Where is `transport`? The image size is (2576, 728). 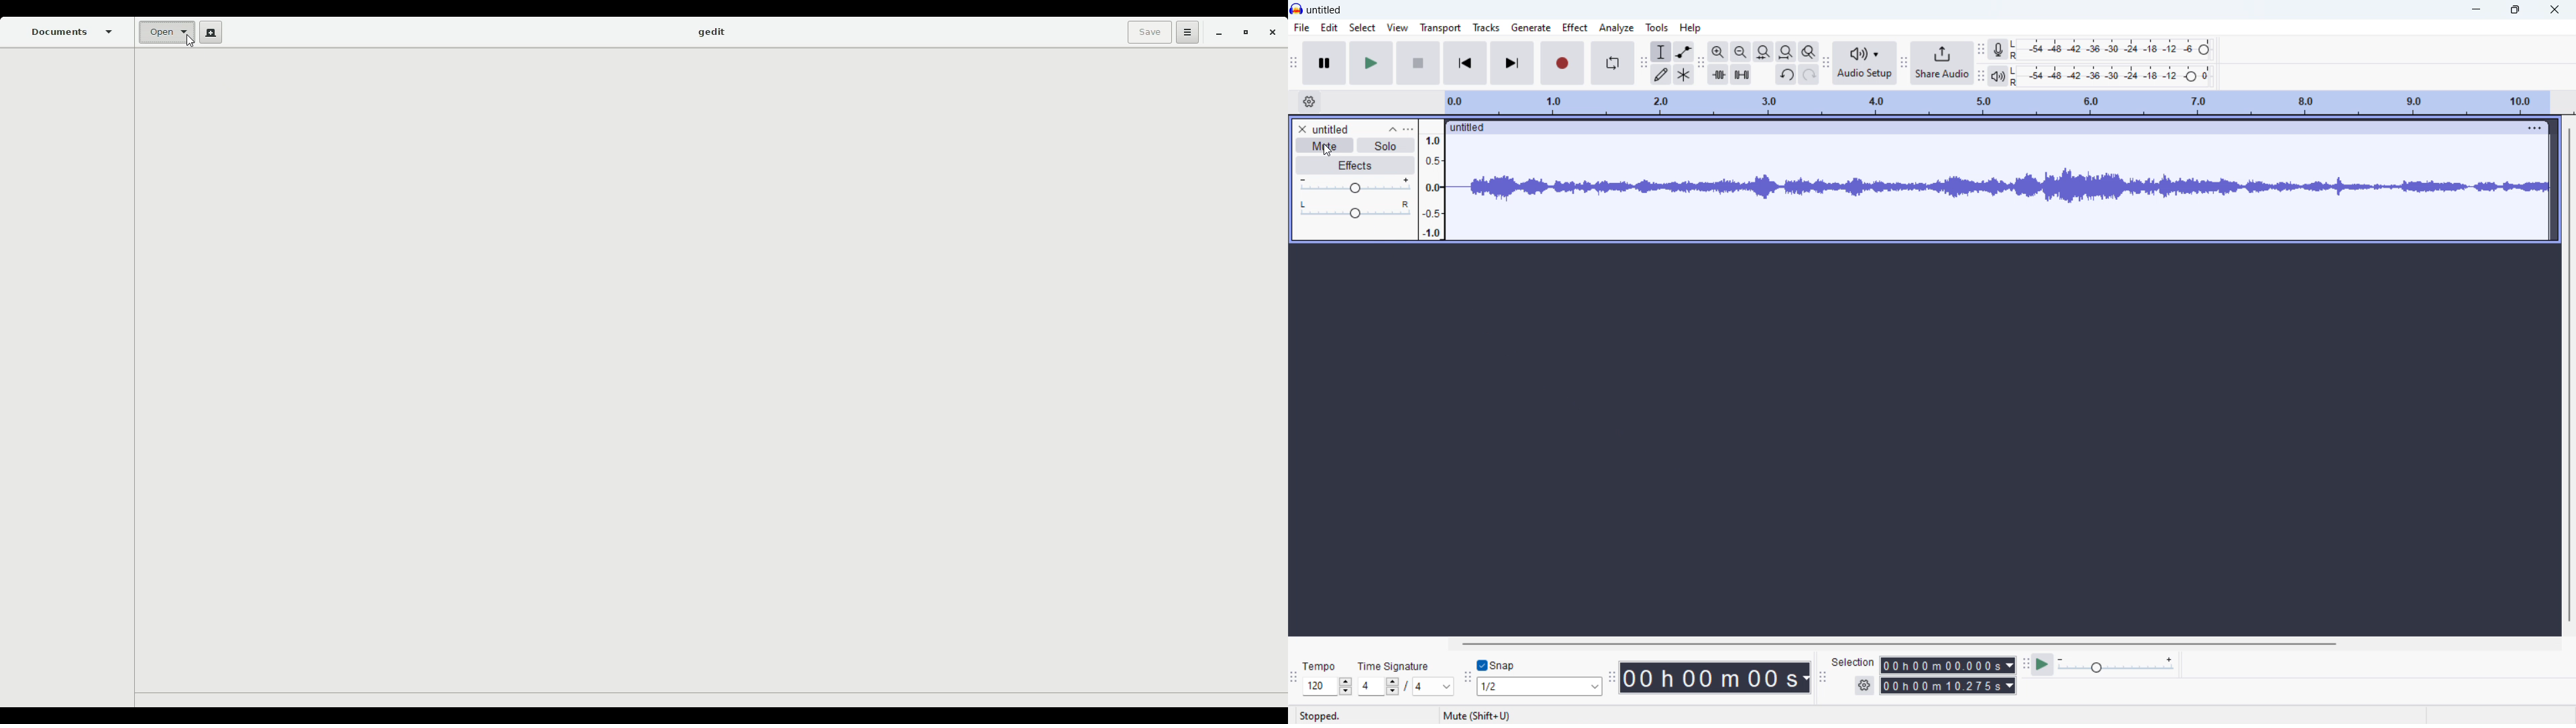
transport is located at coordinates (1440, 28).